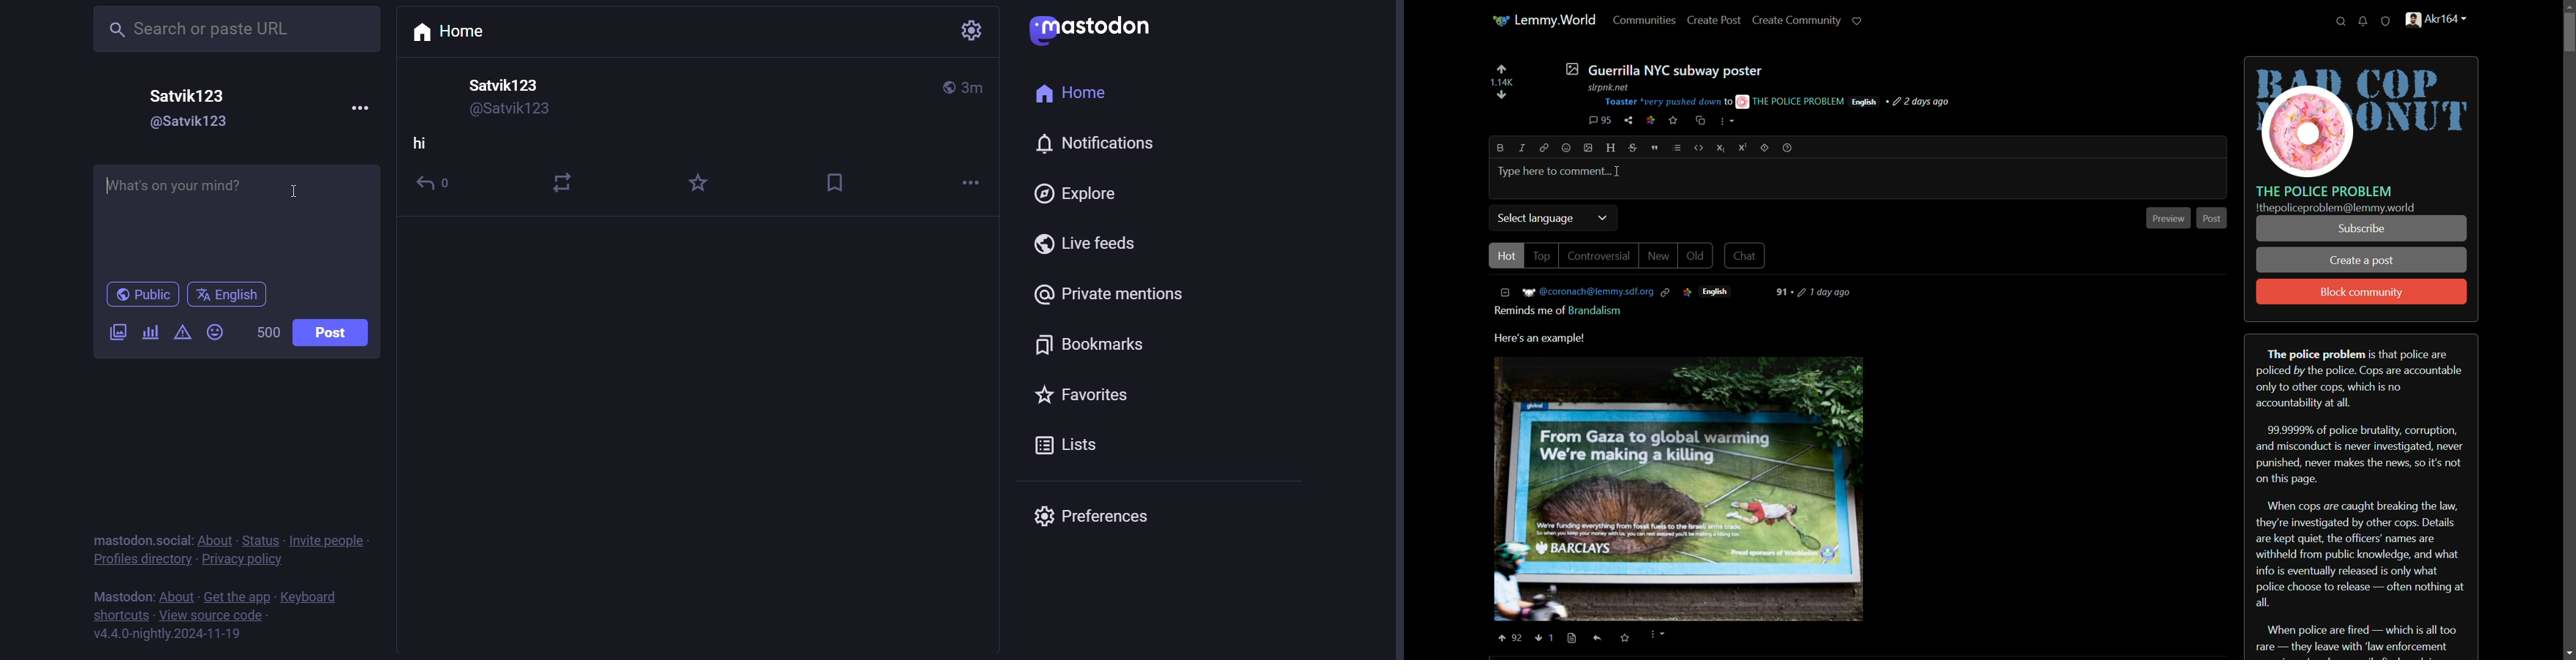 Image resolution: width=2576 pixels, height=672 pixels. I want to click on shortcut, so click(123, 617).